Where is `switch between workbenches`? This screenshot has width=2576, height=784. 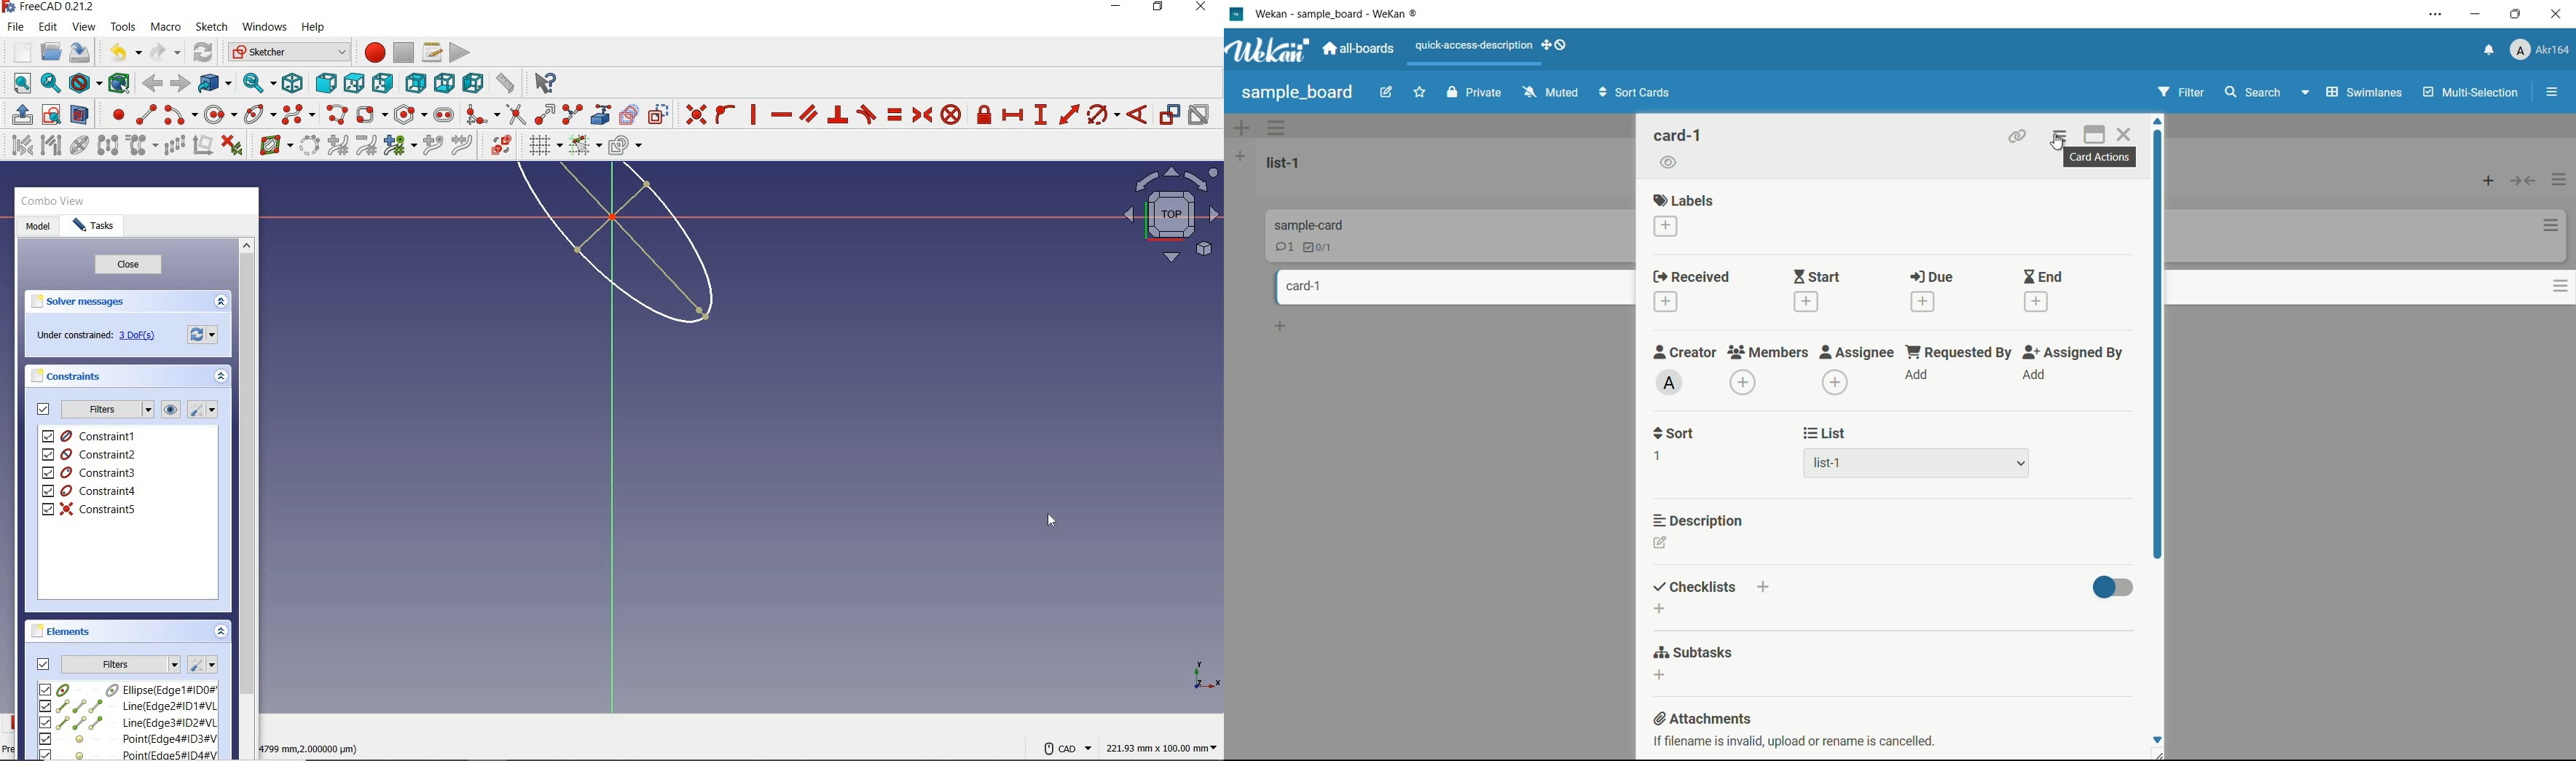 switch between workbenches is located at coordinates (288, 52).